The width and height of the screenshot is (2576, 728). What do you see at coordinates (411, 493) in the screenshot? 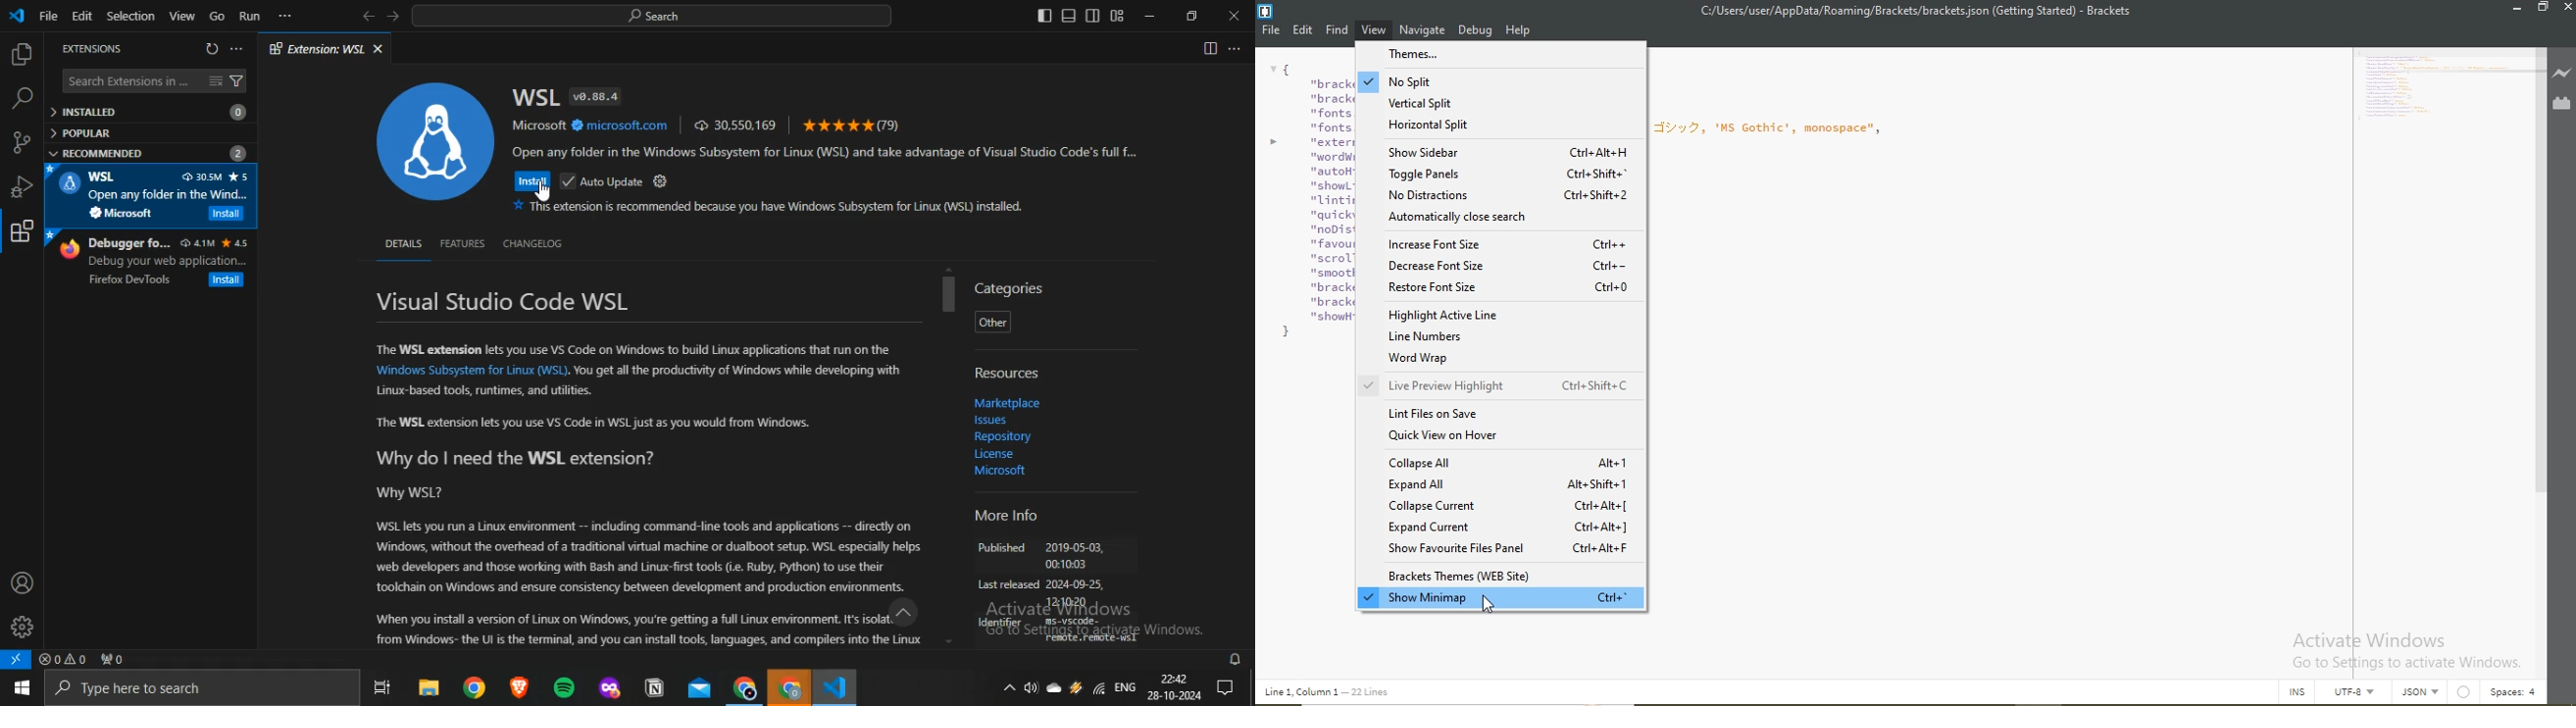
I see `Why WSL?` at bounding box center [411, 493].